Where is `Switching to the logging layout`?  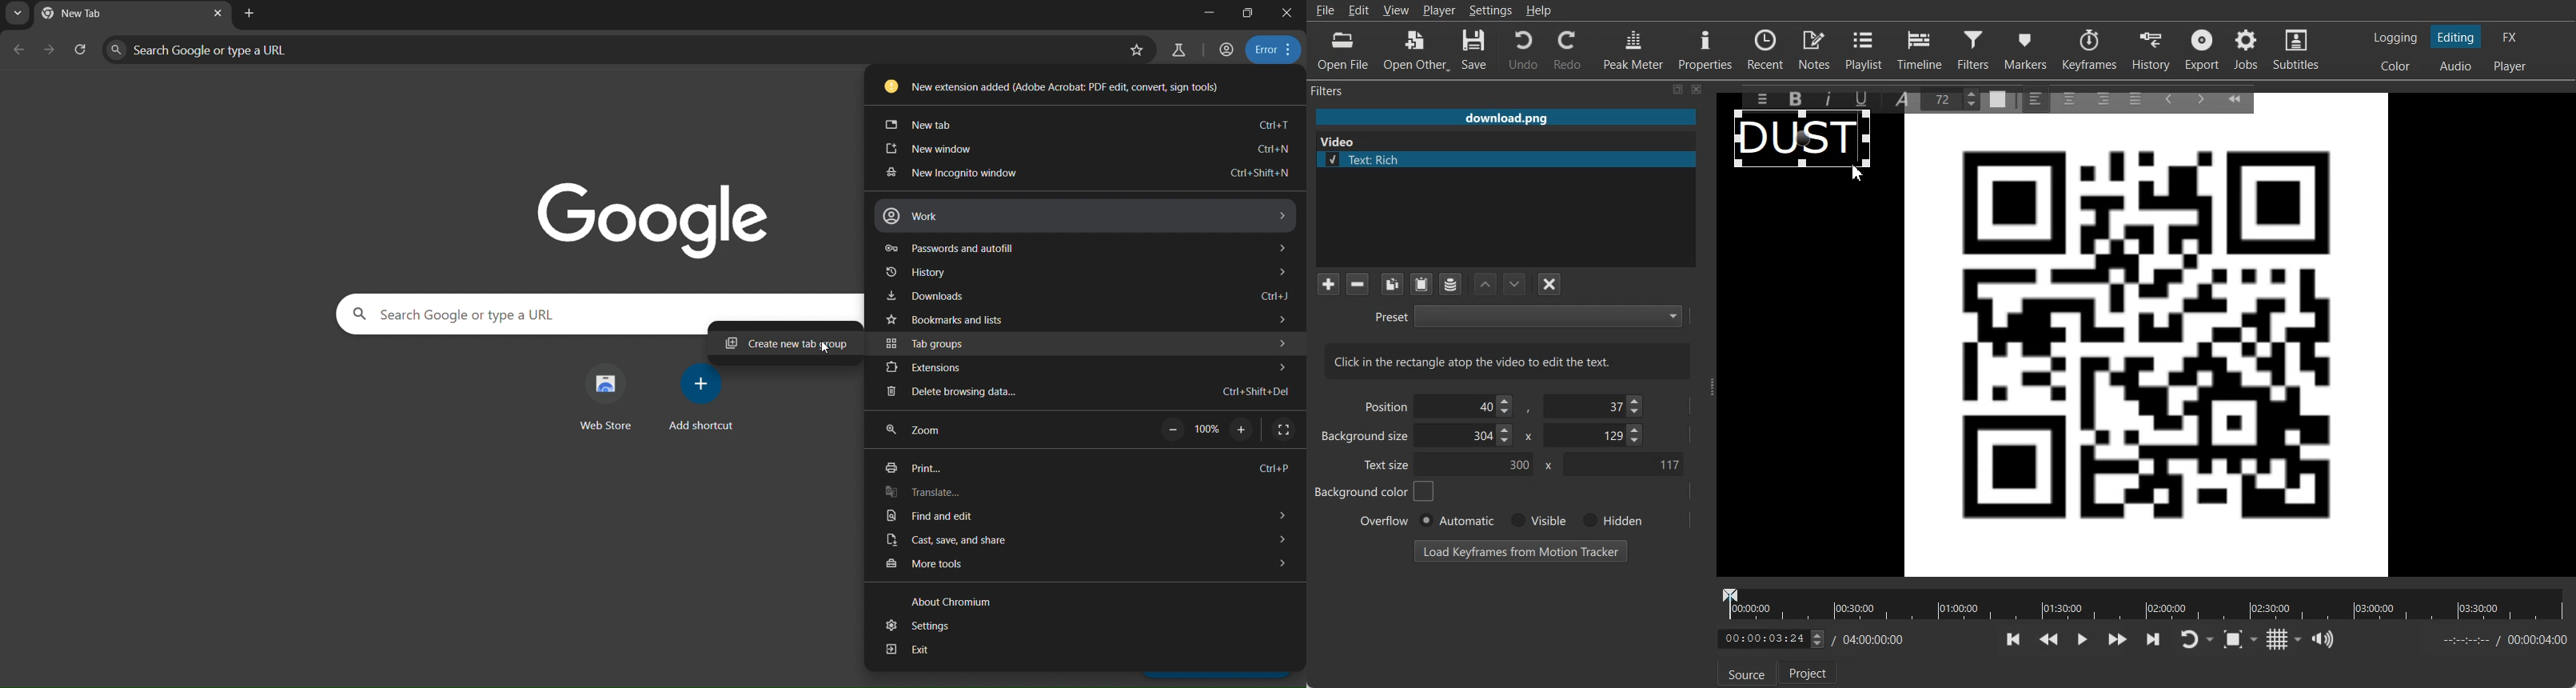
Switching to the logging layout is located at coordinates (2395, 38).